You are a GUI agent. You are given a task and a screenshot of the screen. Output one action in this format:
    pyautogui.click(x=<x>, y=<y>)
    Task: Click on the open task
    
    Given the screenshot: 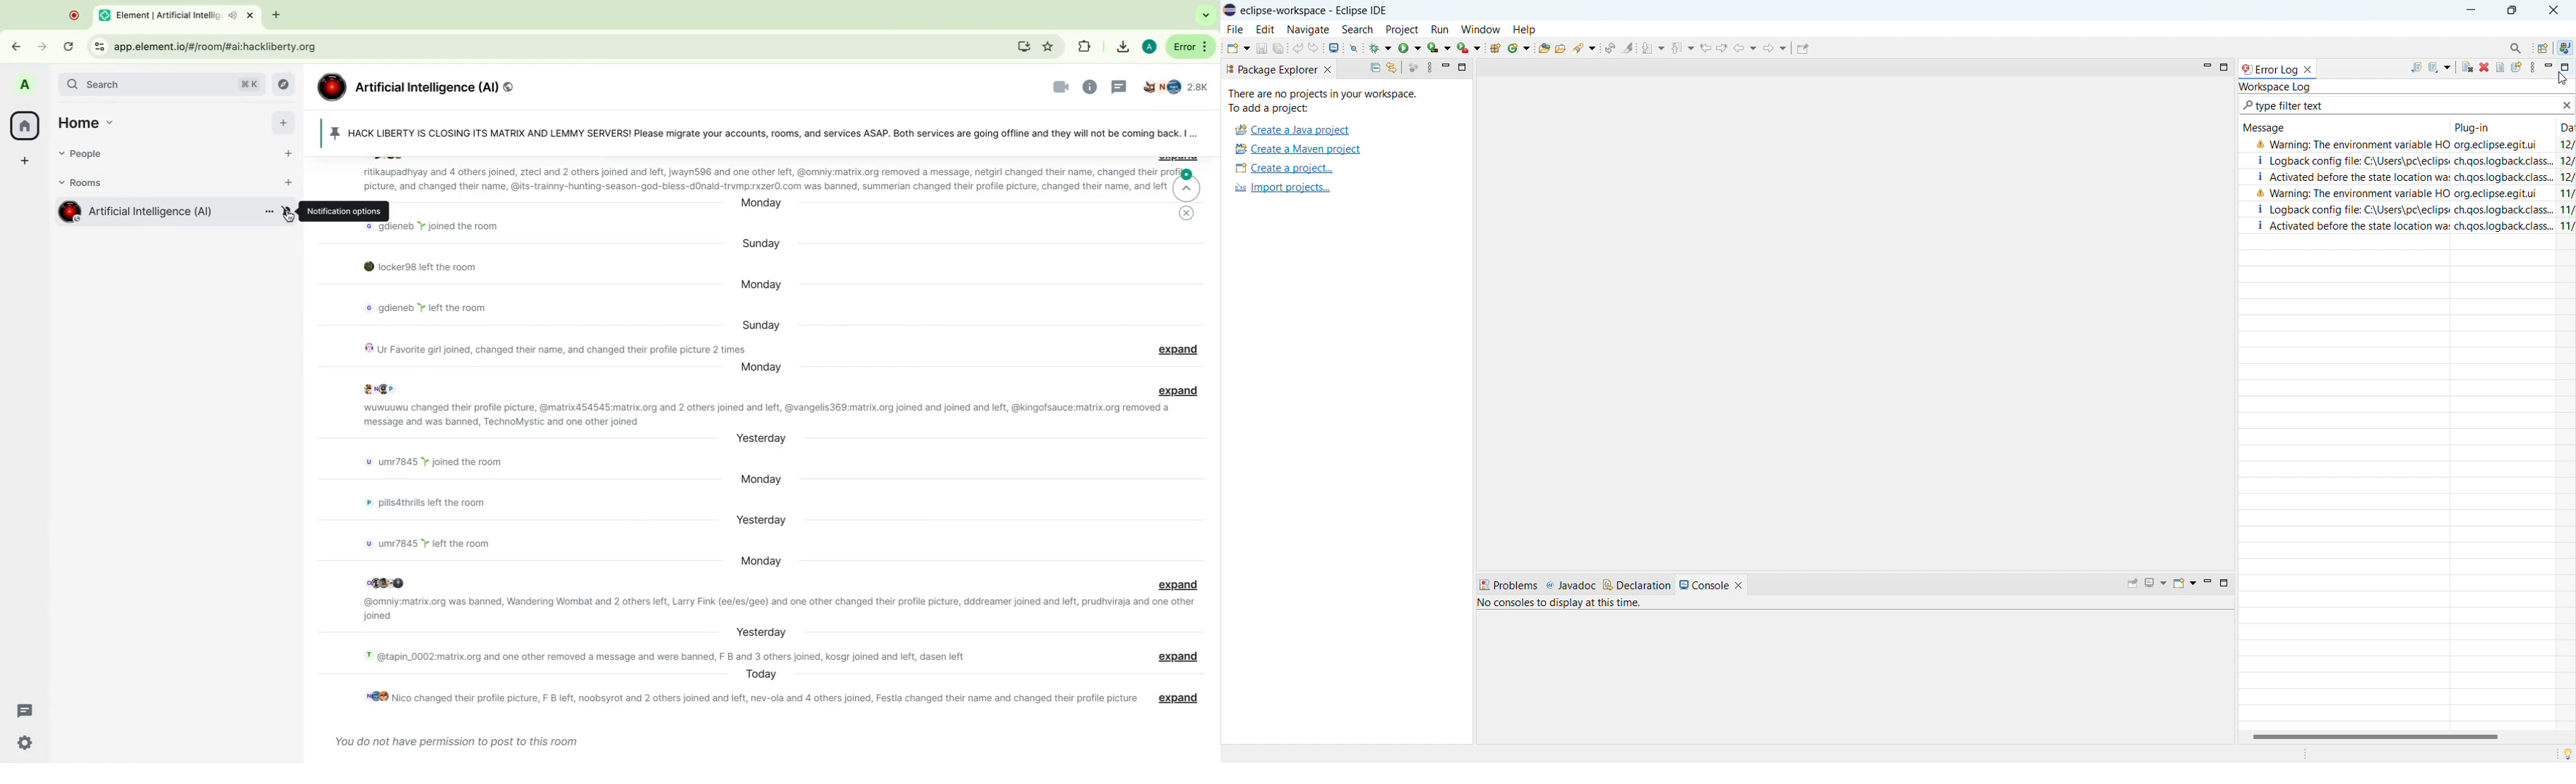 What is the action you would take?
    pyautogui.click(x=1562, y=47)
    